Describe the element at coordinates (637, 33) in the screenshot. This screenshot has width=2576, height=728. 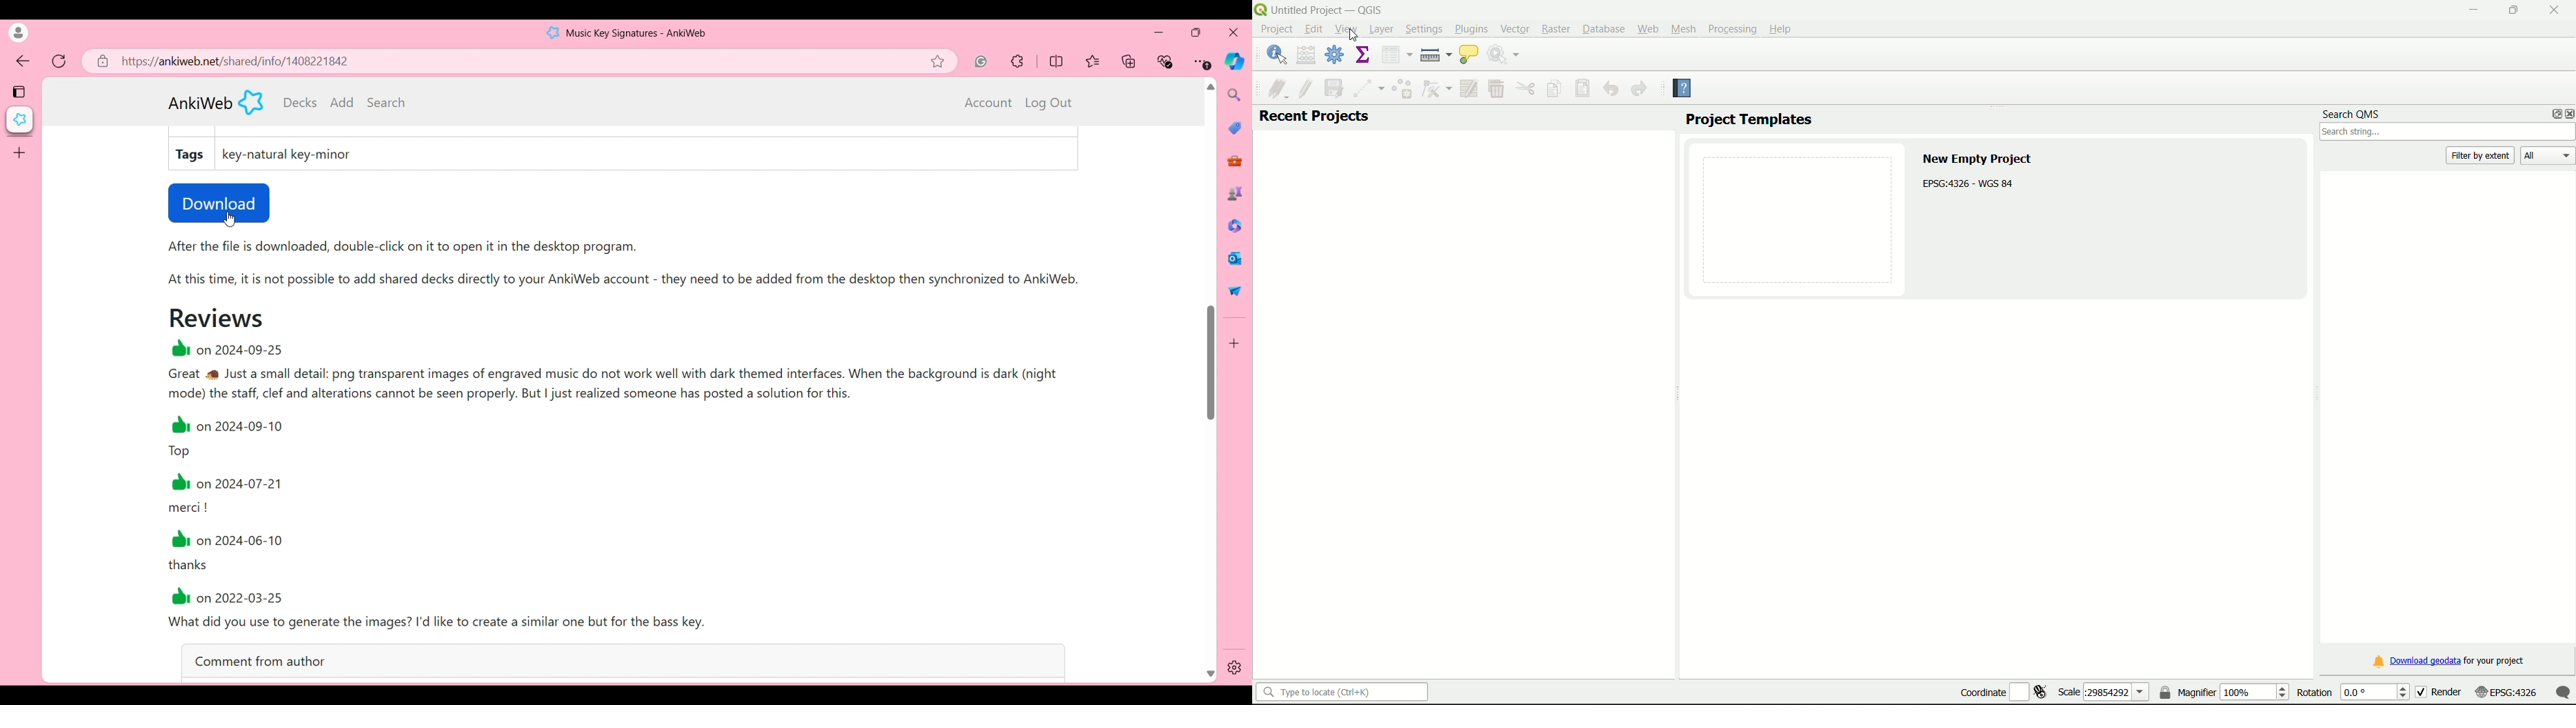
I see `Music Key Signatures - AnkiWeb` at that location.